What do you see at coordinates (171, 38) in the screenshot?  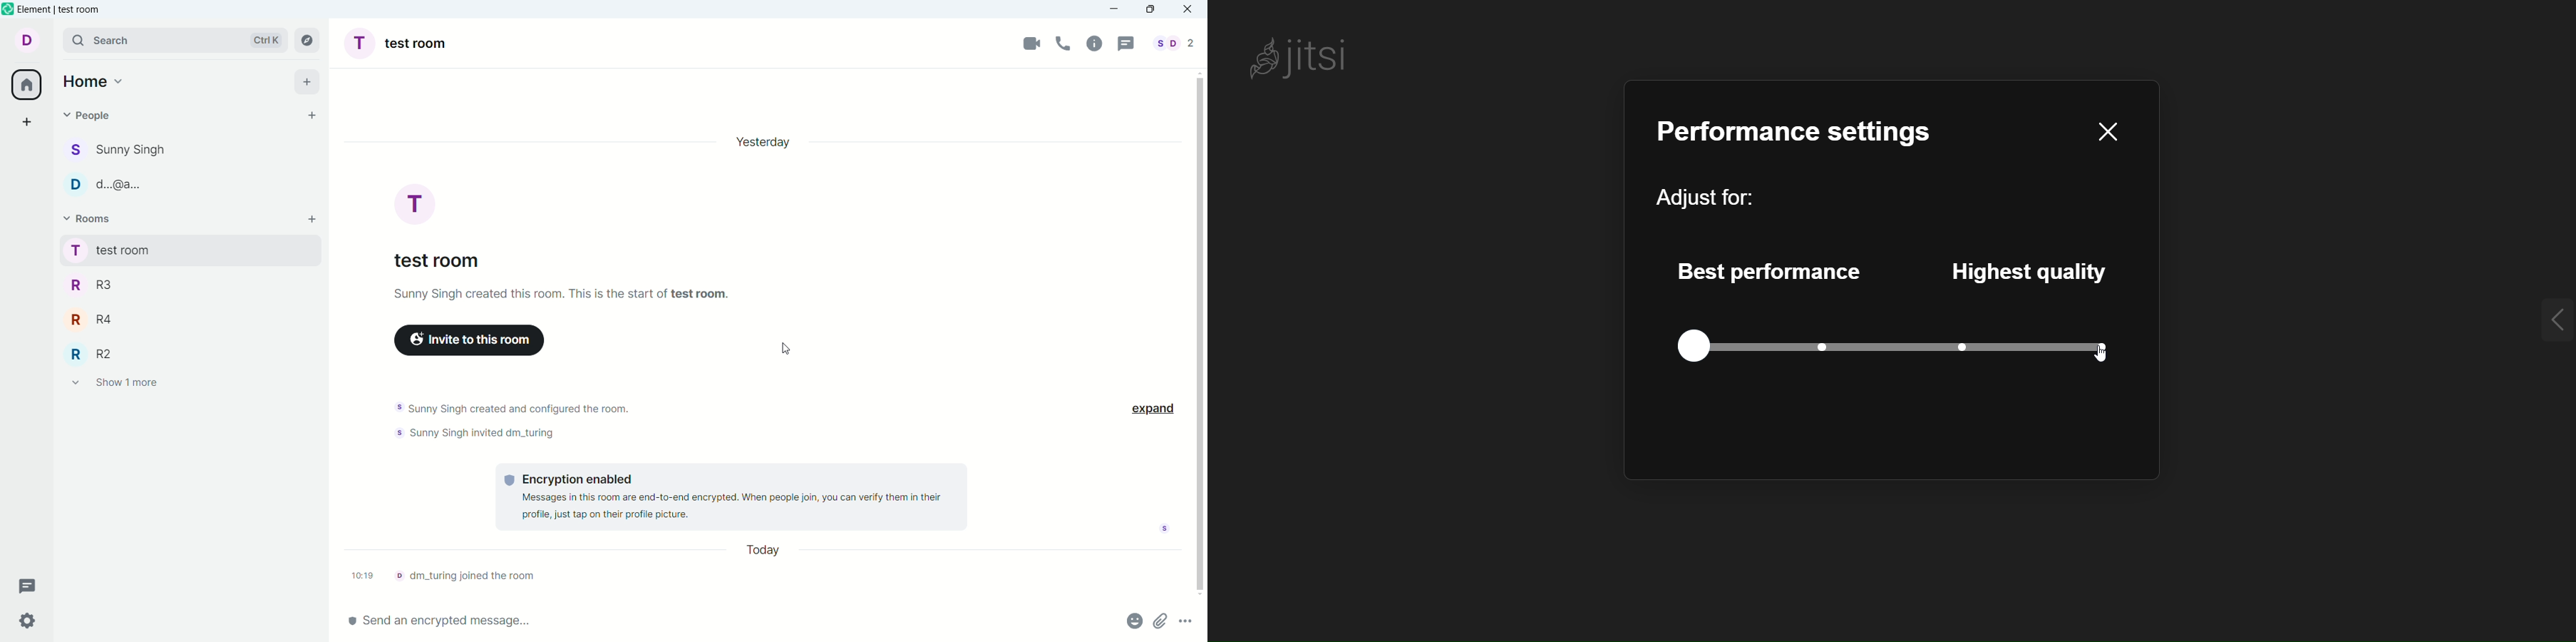 I see `search` at bounding box center [171, 38].